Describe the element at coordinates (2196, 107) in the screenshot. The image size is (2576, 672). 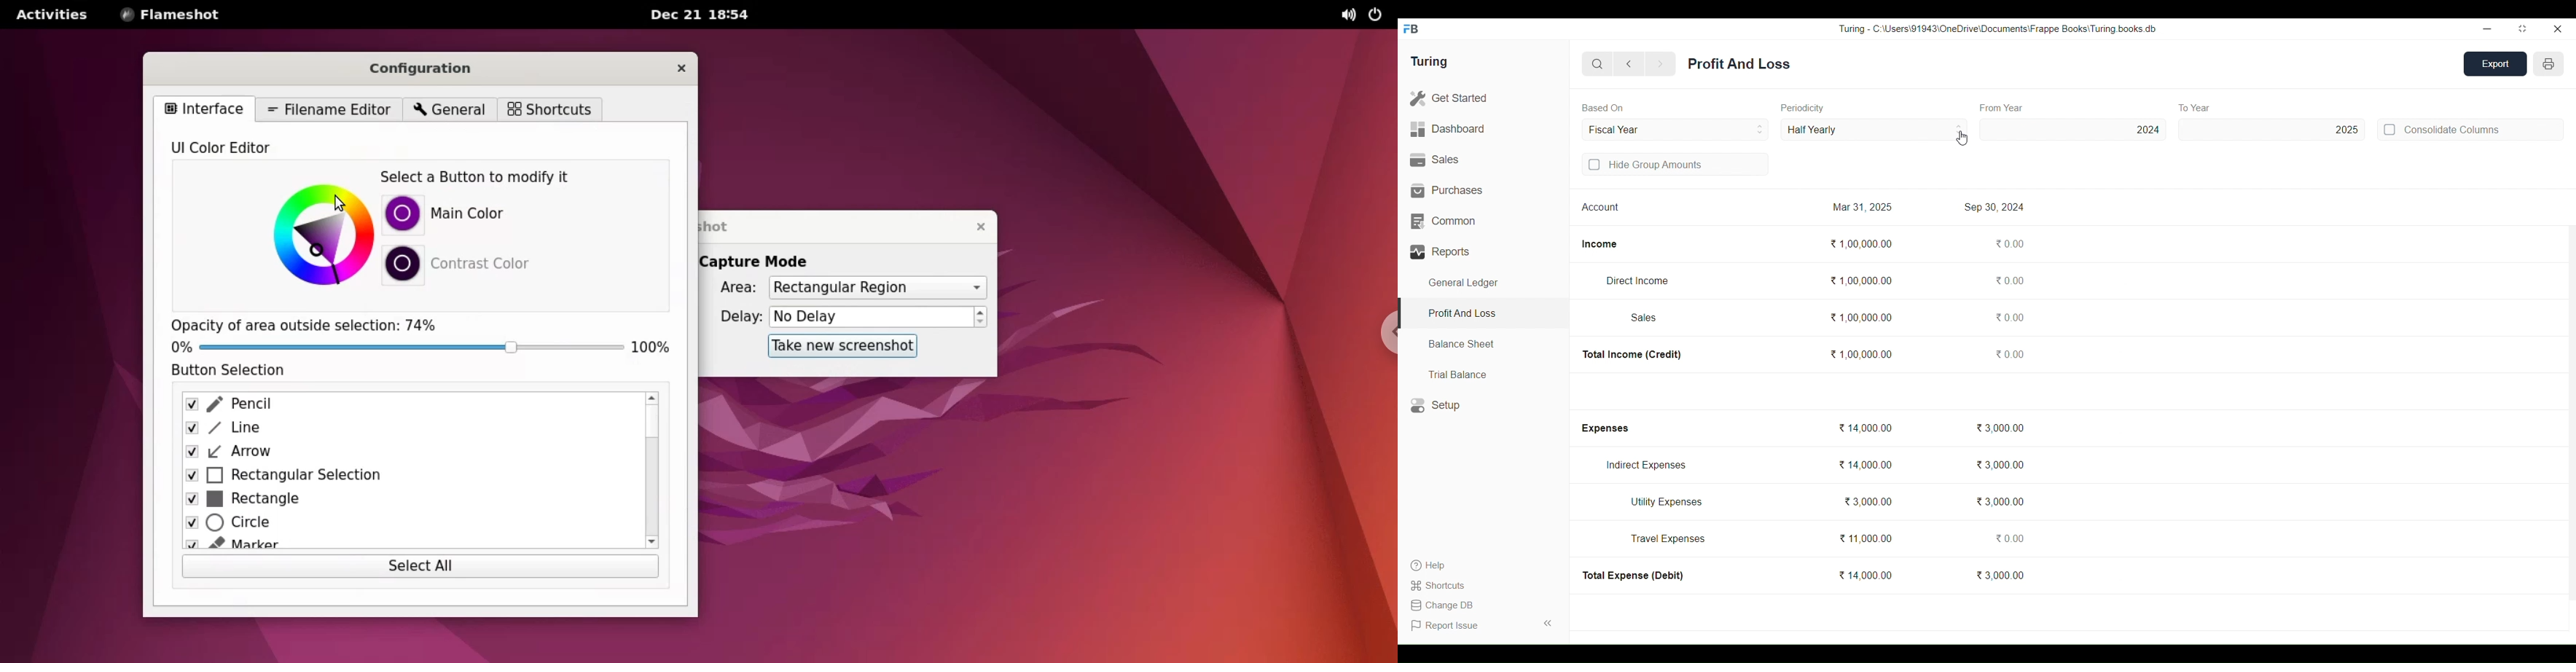
I see `To Year` at that location.